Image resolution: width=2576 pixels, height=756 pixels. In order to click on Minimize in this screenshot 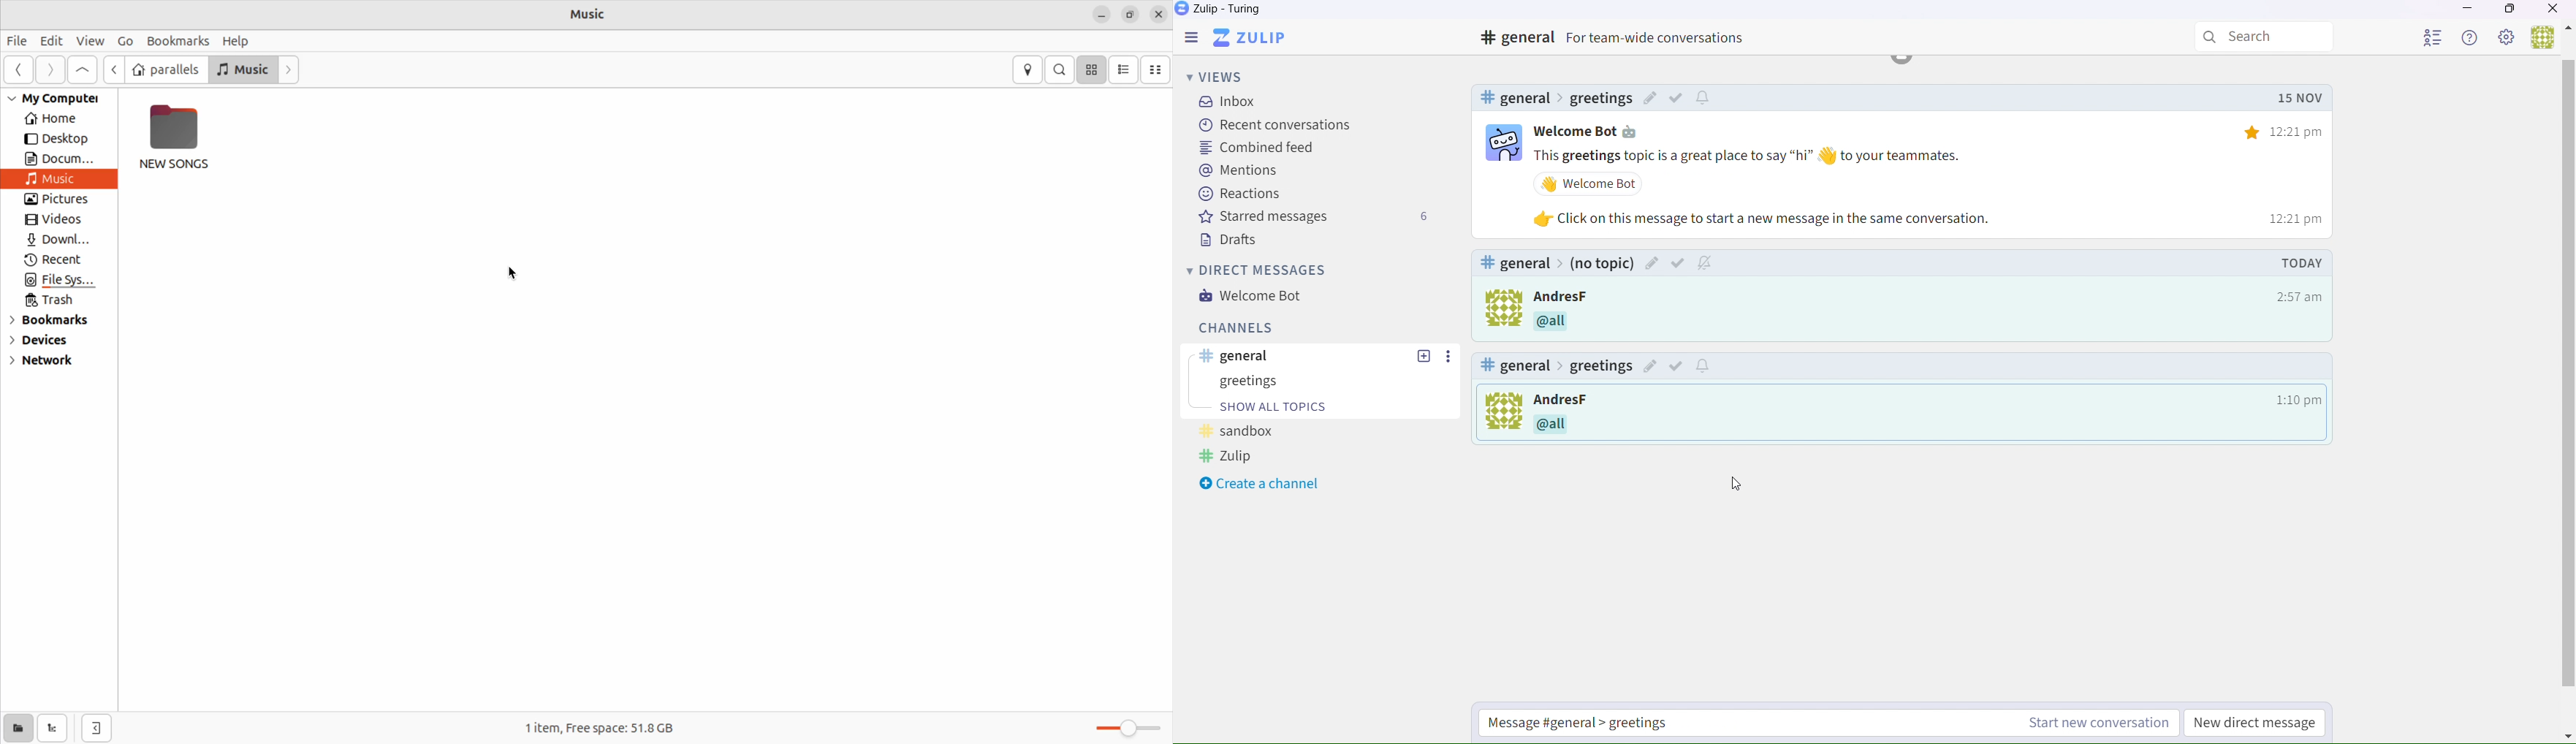, I will do `click(2467, 11)`.